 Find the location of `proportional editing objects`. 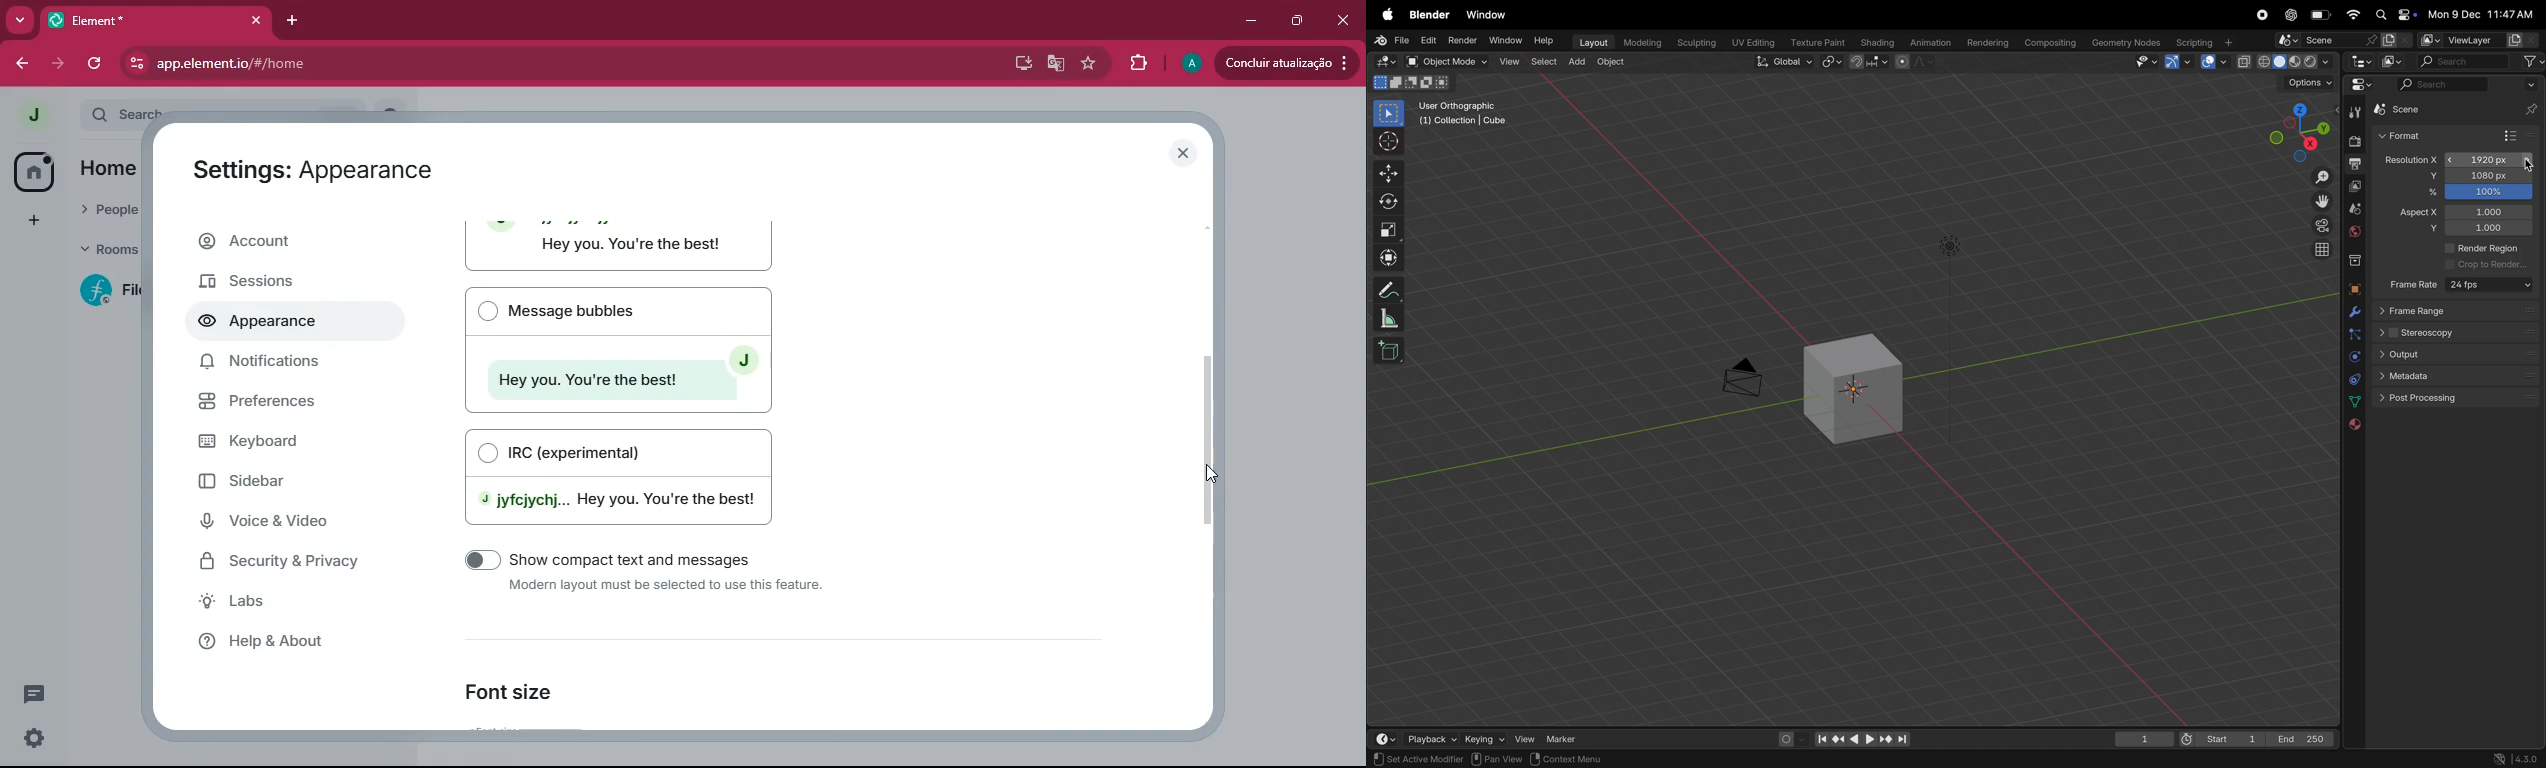

proportional editing objects is located at coordinates (1914, 63).